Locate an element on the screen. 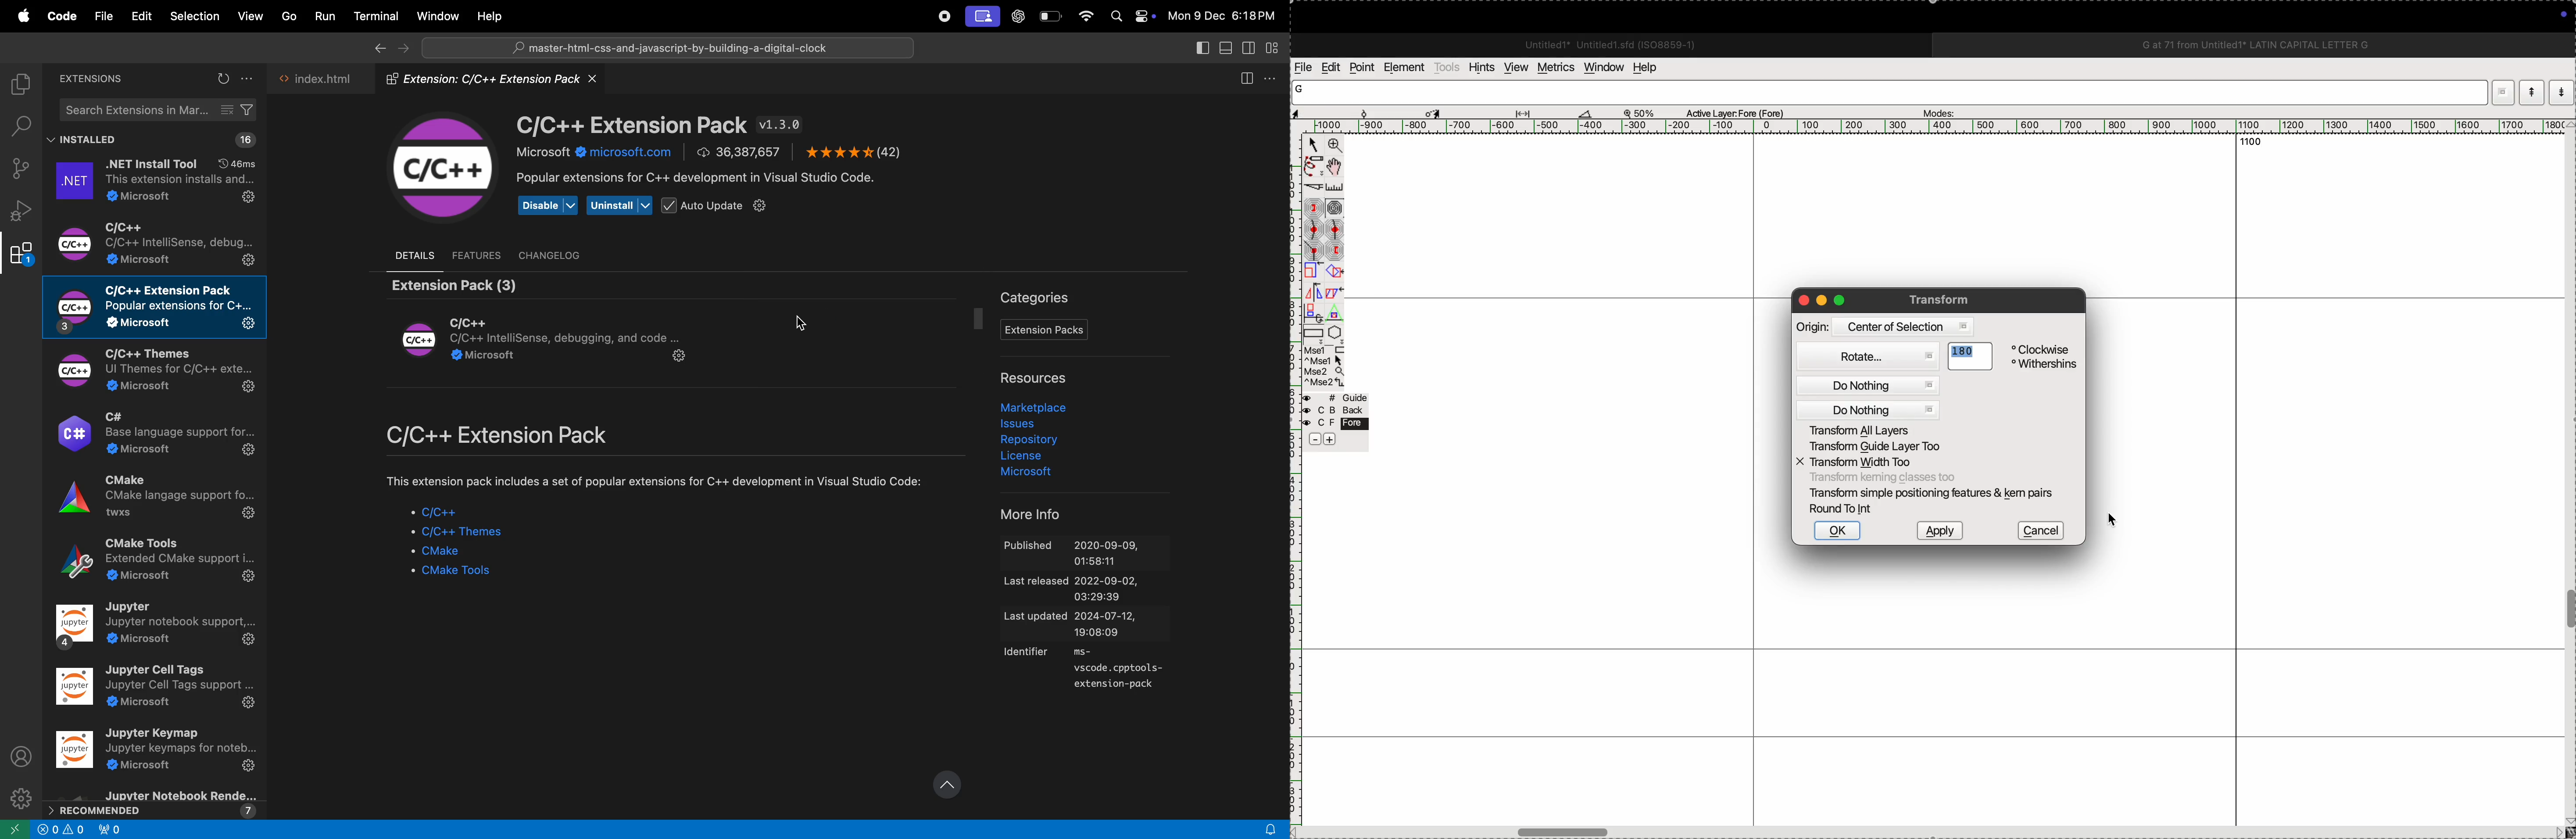 This screenshot has height=840, width=2576. ok is located at coordinates (1841, 531).